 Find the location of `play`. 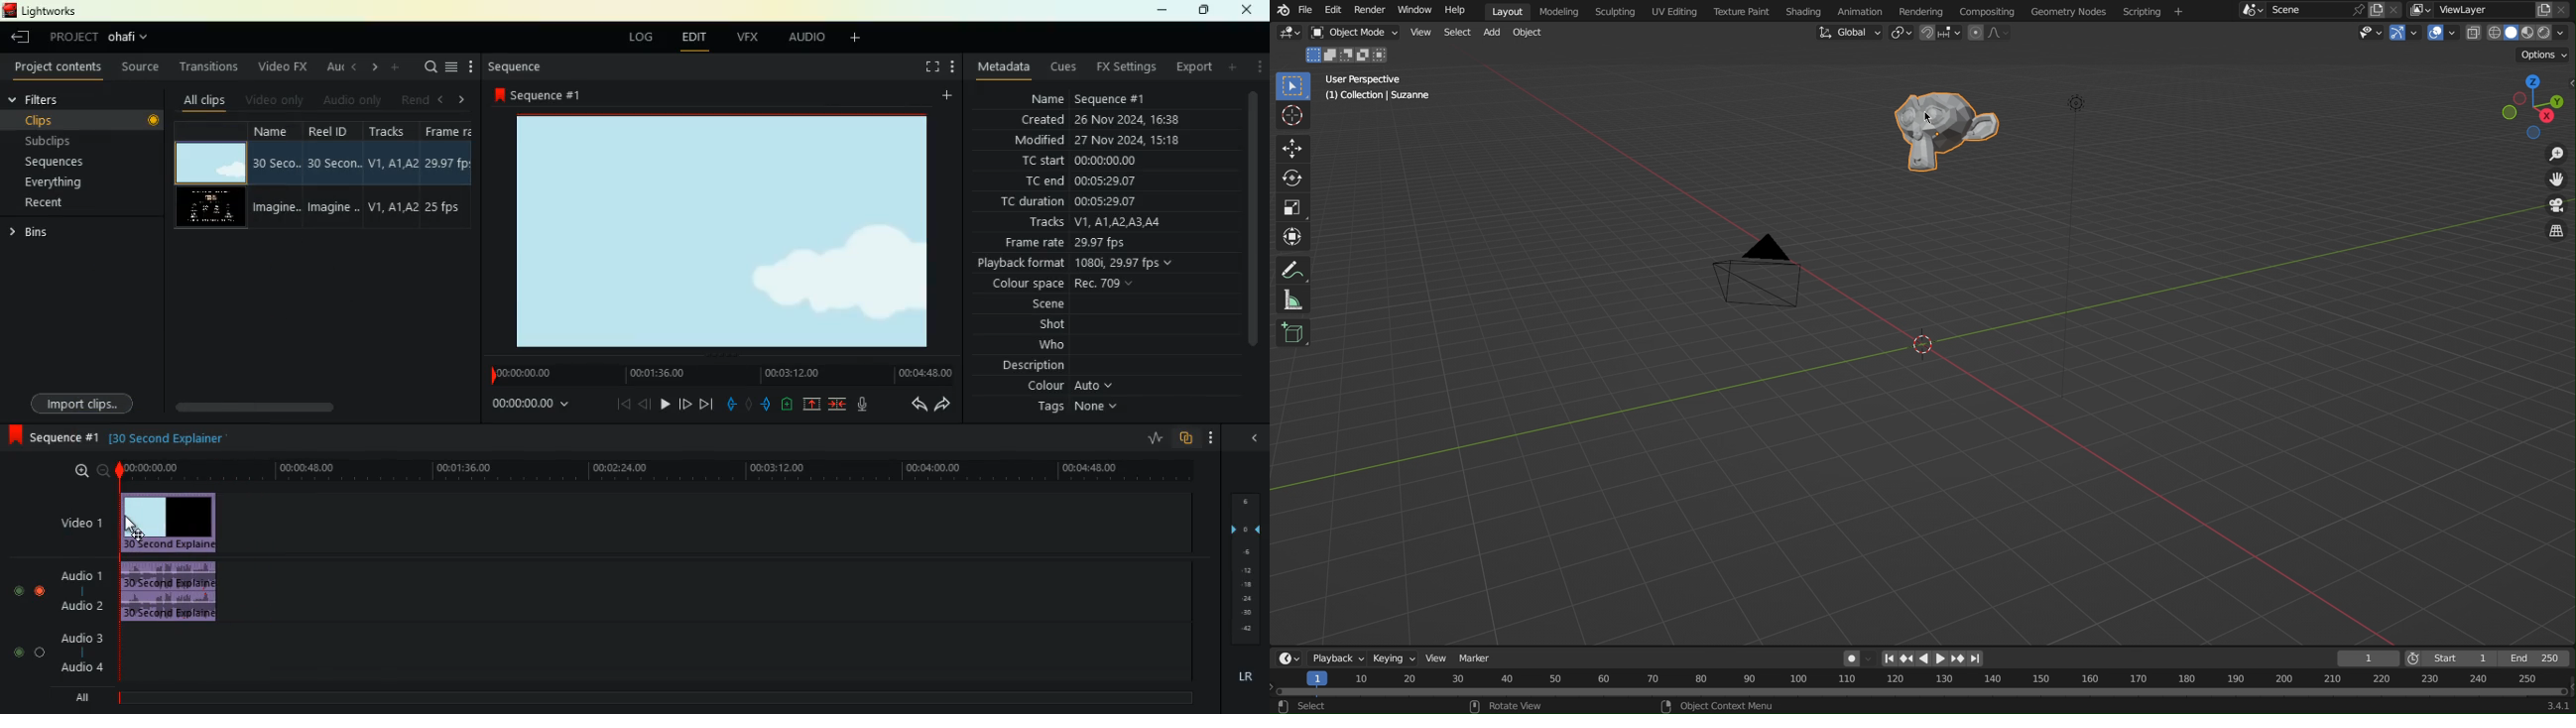

play is located at coordinates (665, 403).